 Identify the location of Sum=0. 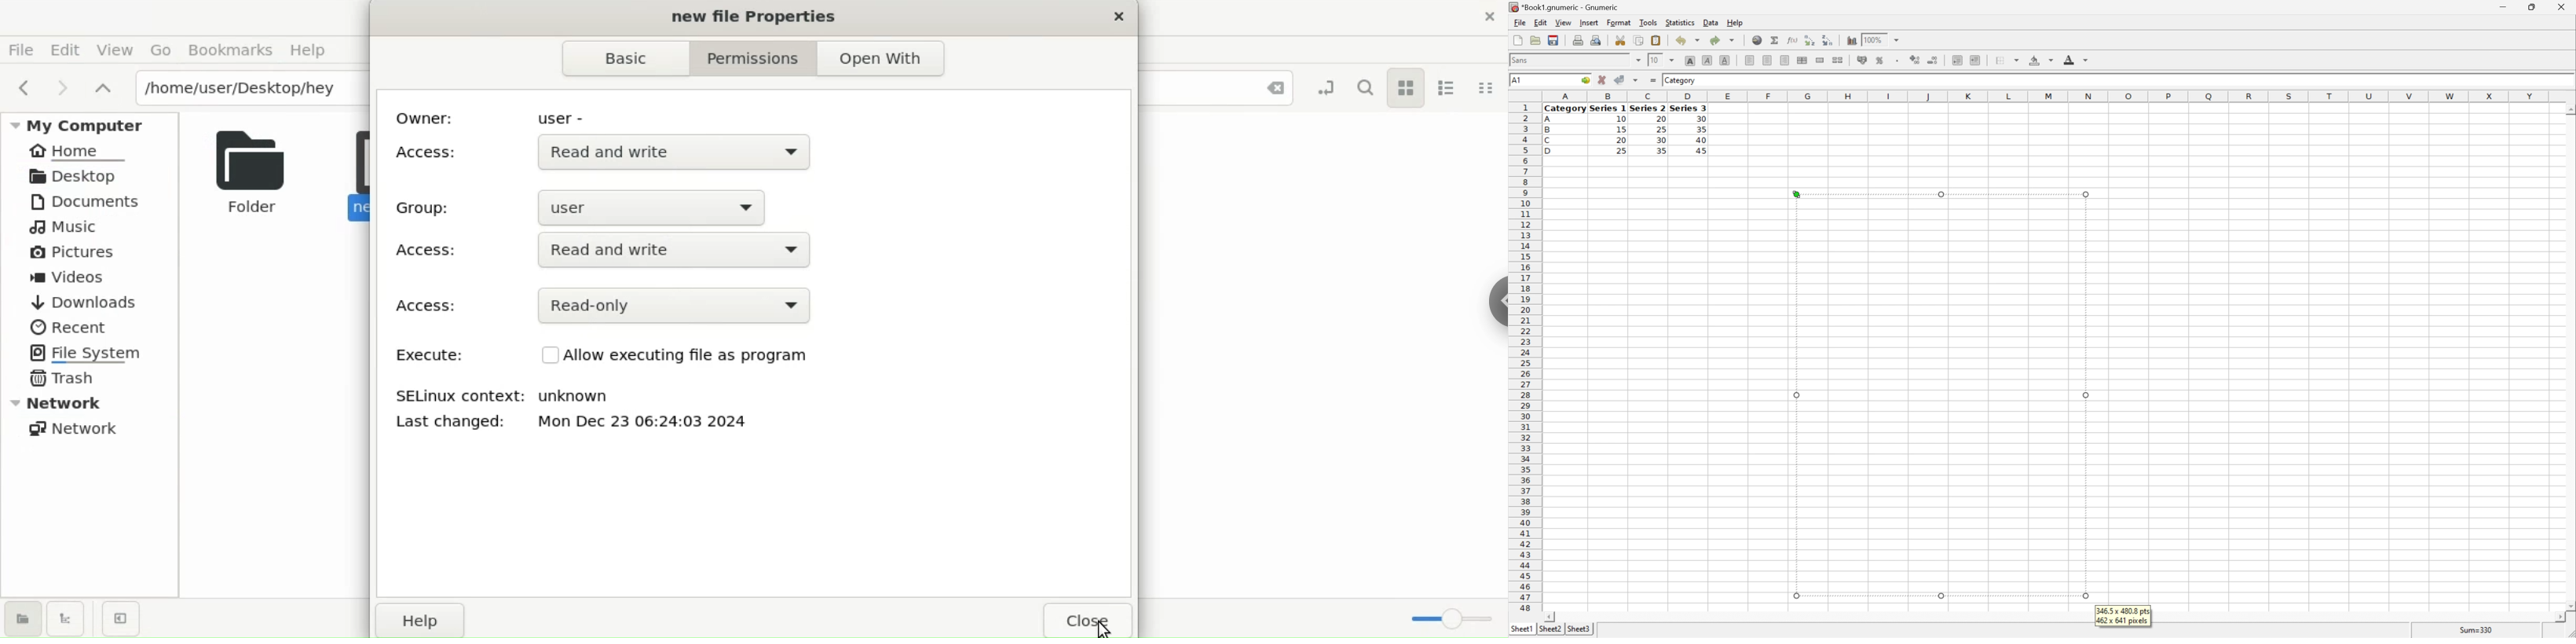
(2478, 632).